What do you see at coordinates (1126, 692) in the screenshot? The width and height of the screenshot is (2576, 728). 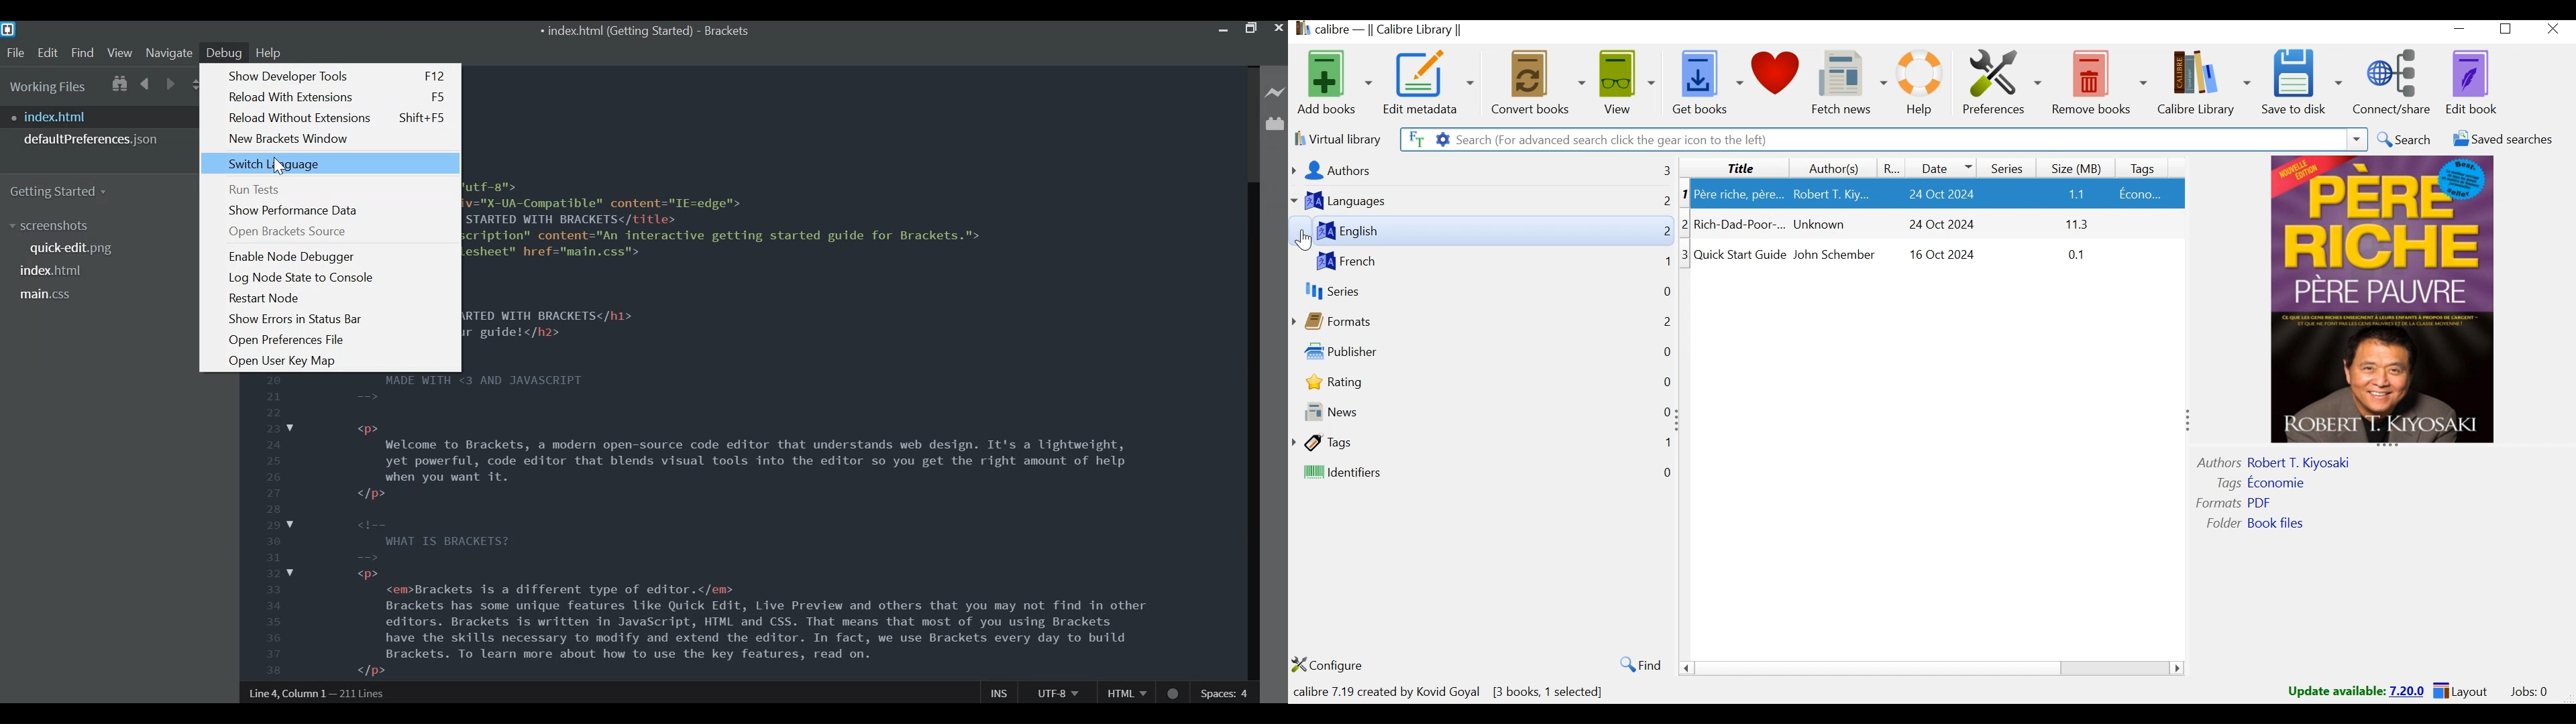 I see `HTML` at bounding box center [1126, 692].